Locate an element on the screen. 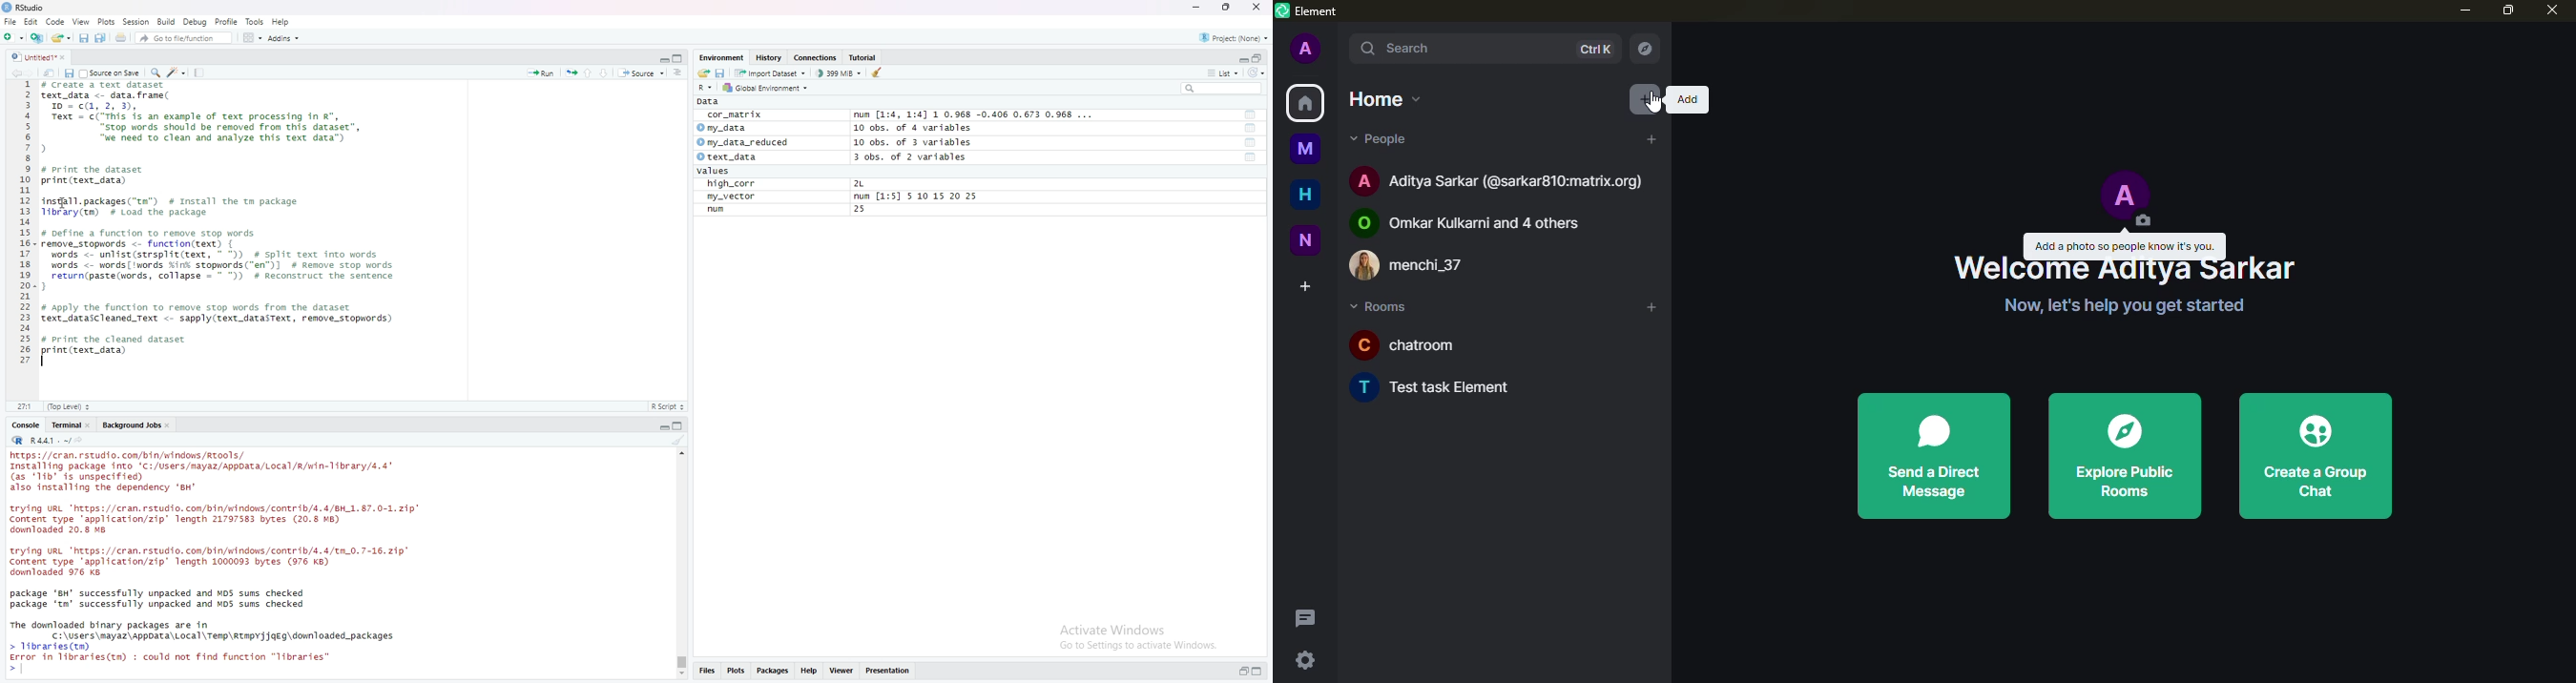 Image resolution: width=2576 pixels, height=700 pixels. debug is located at coordinates (196, 22).